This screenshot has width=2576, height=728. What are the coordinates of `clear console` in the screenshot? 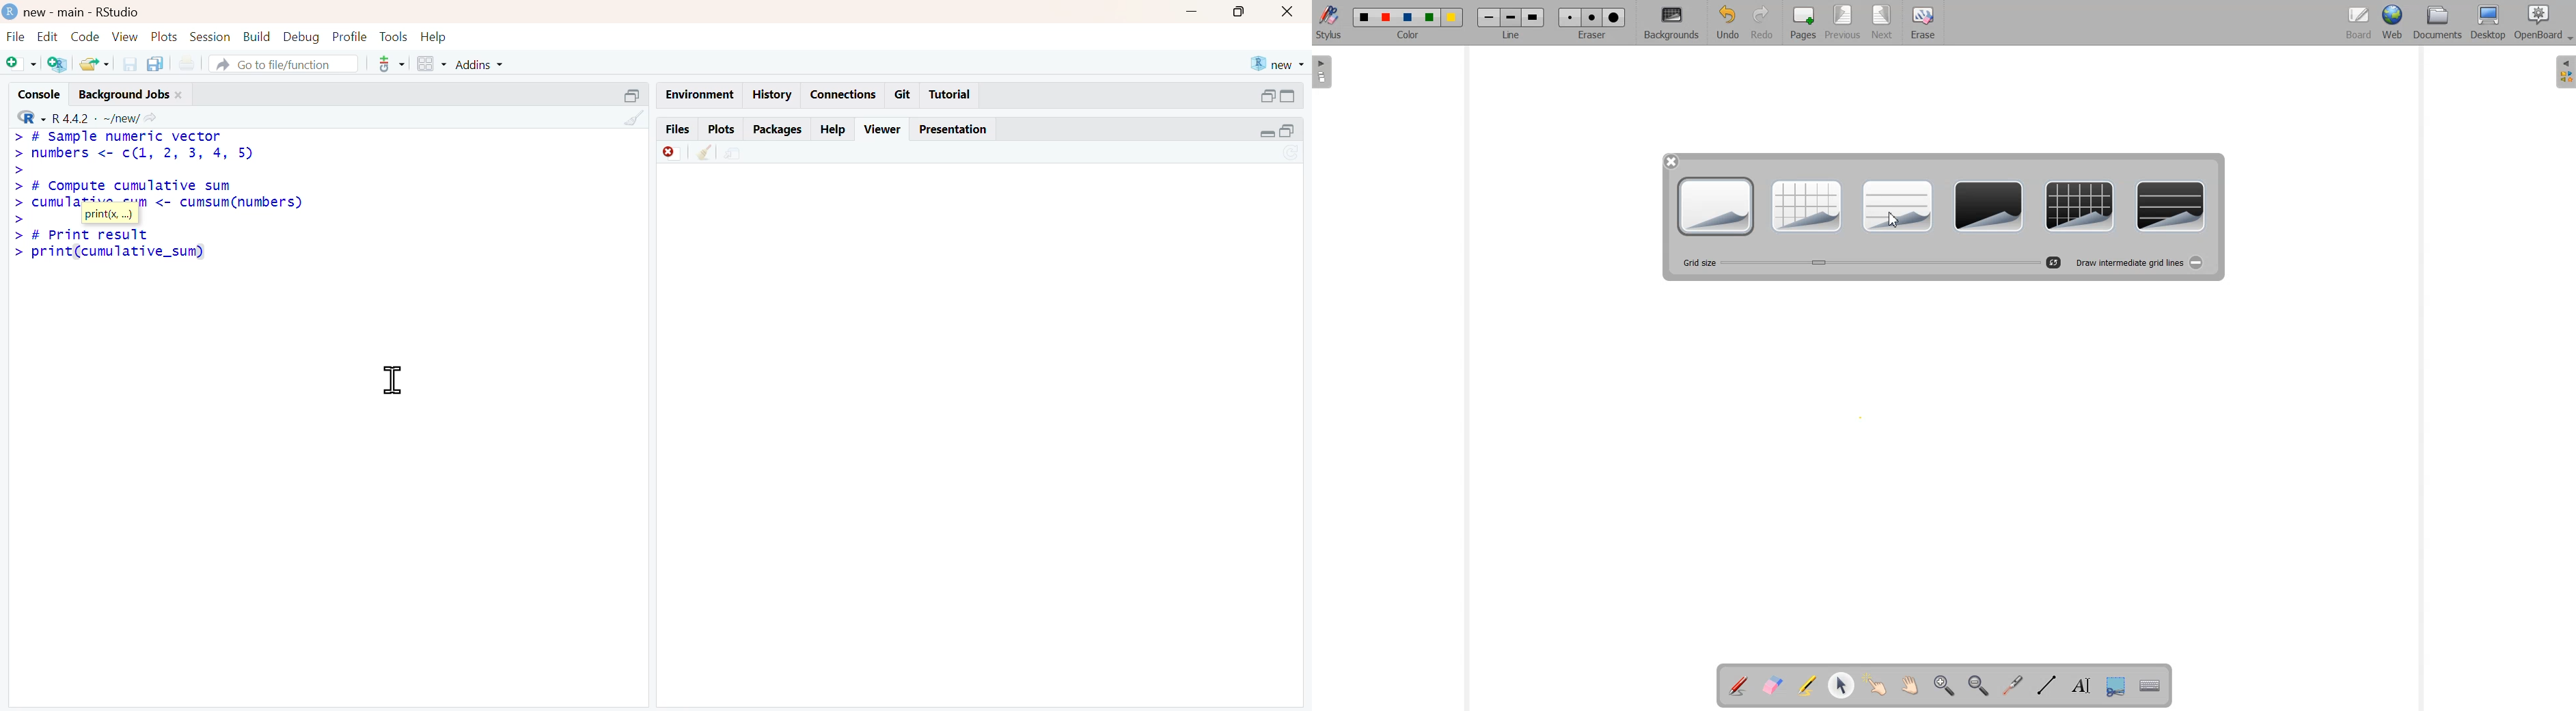 It's located at (705, 152).